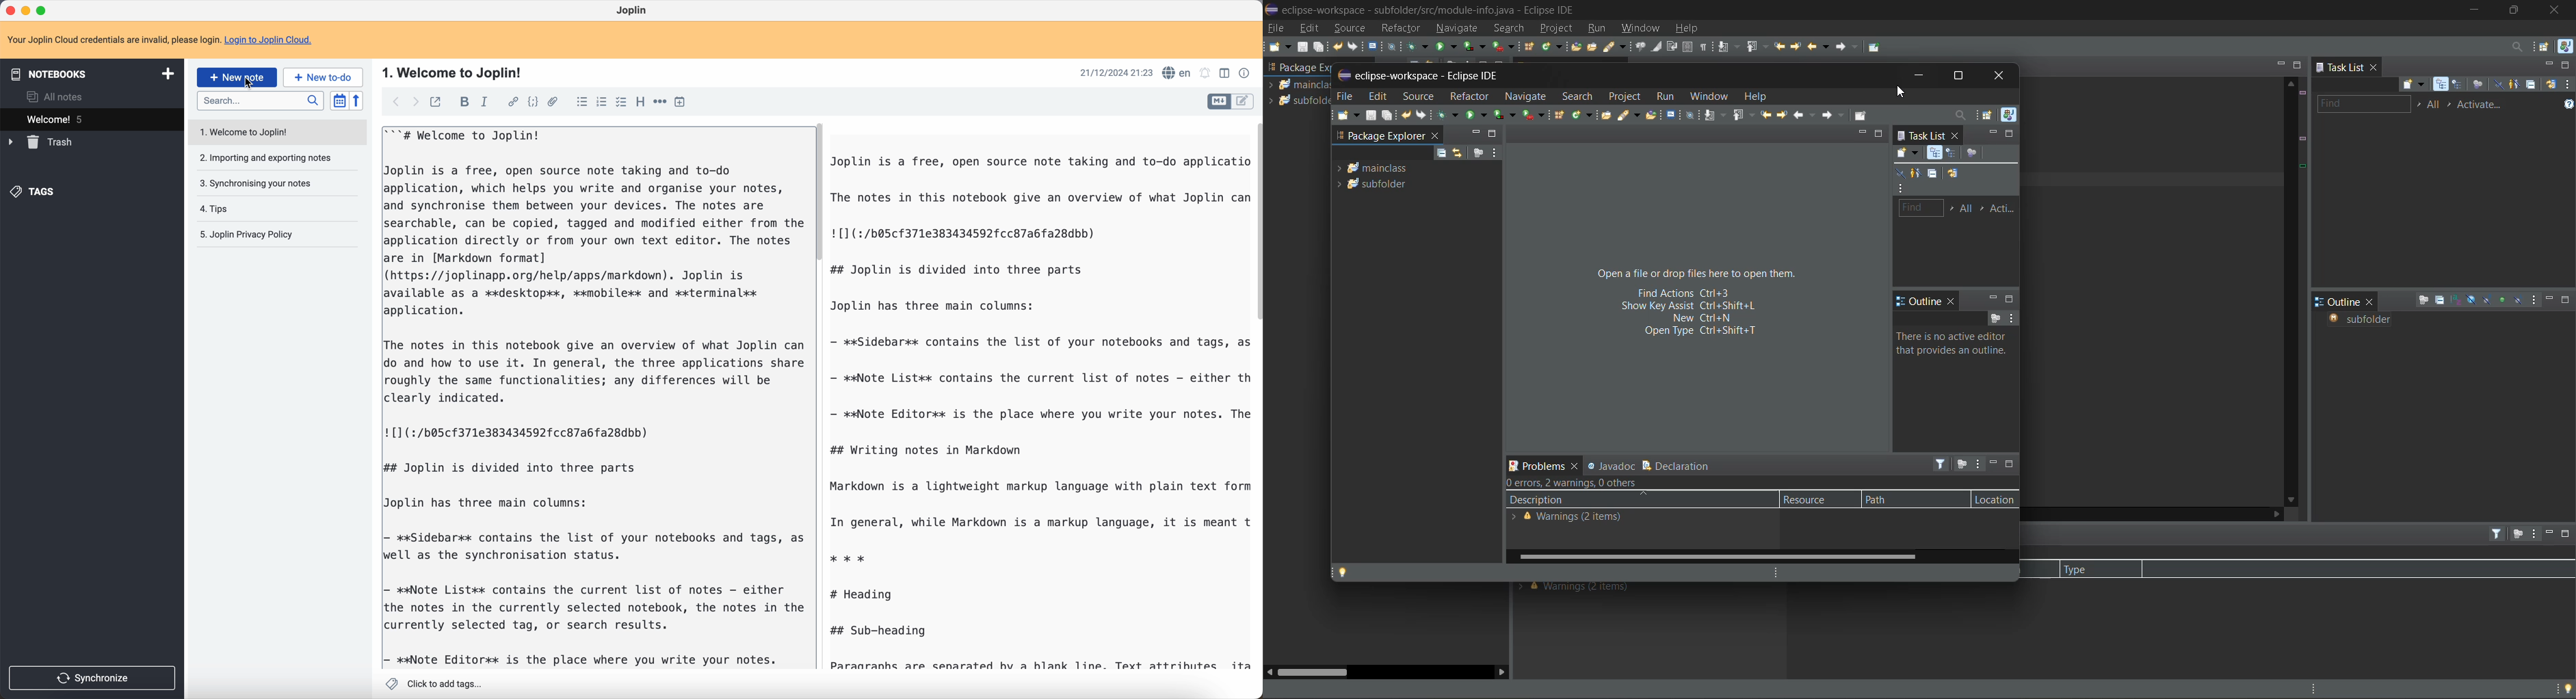 Image resolution: width=2576 pixels, height=700 pixels. I want to click on next annotation, so click(1729, 46).